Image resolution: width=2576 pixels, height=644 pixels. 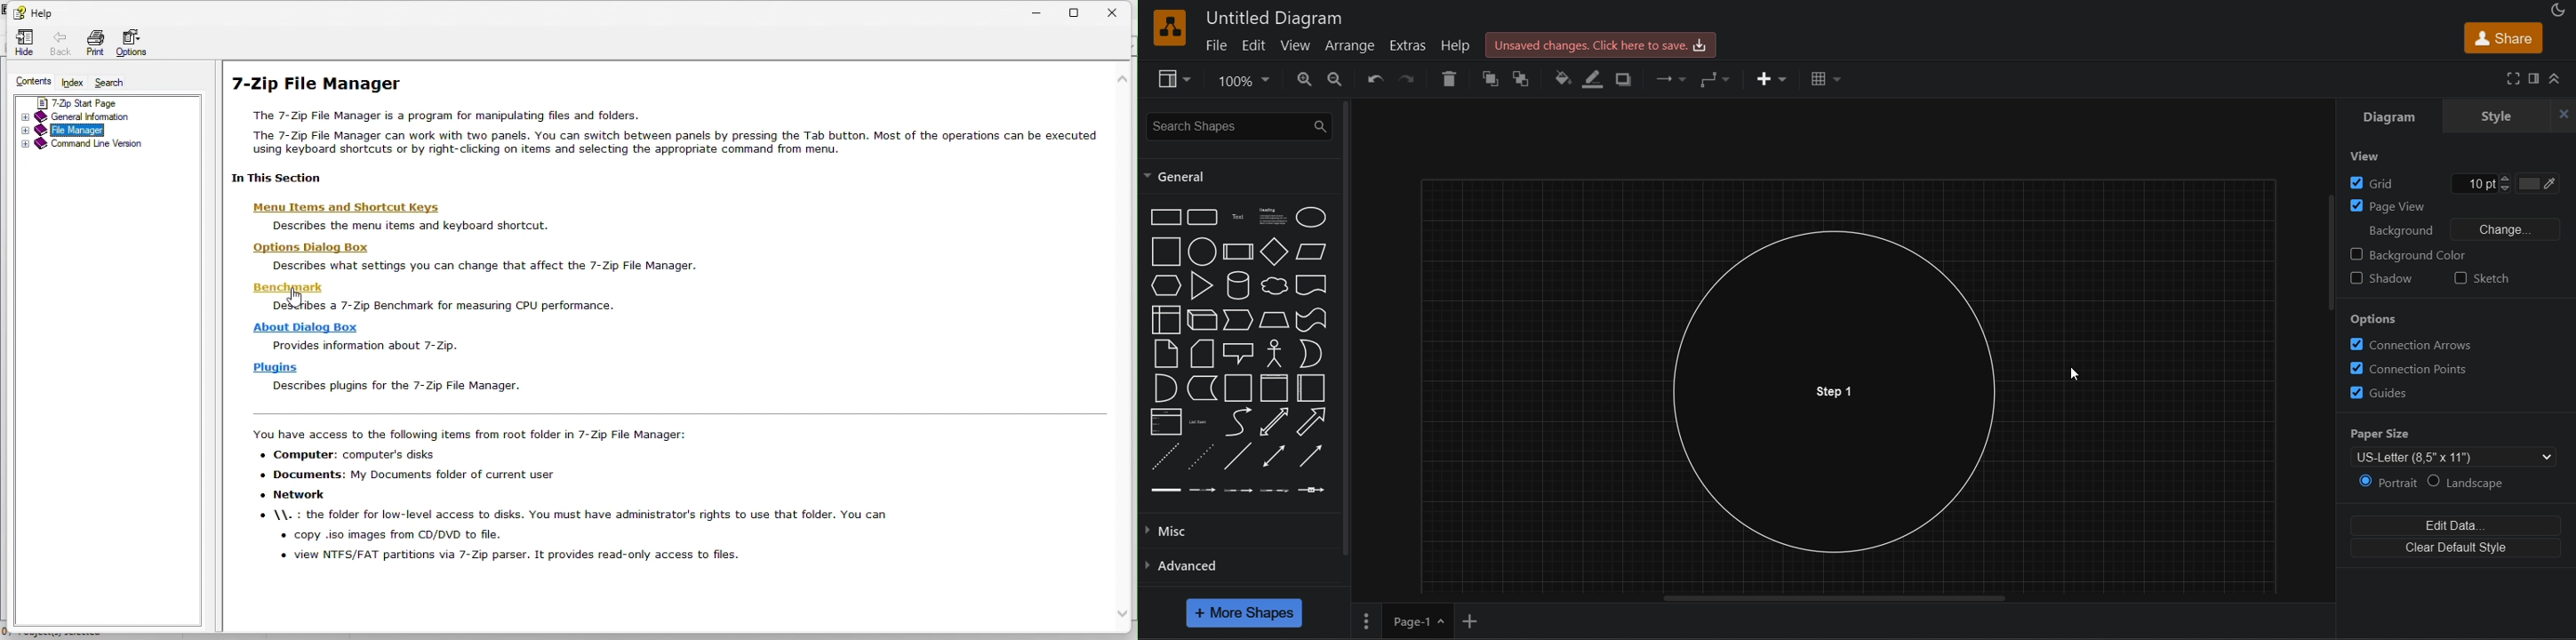 What do you see at coordinates (2374, 319) in the screenshot?
I see `Options` at bounding box center [2374, 319].